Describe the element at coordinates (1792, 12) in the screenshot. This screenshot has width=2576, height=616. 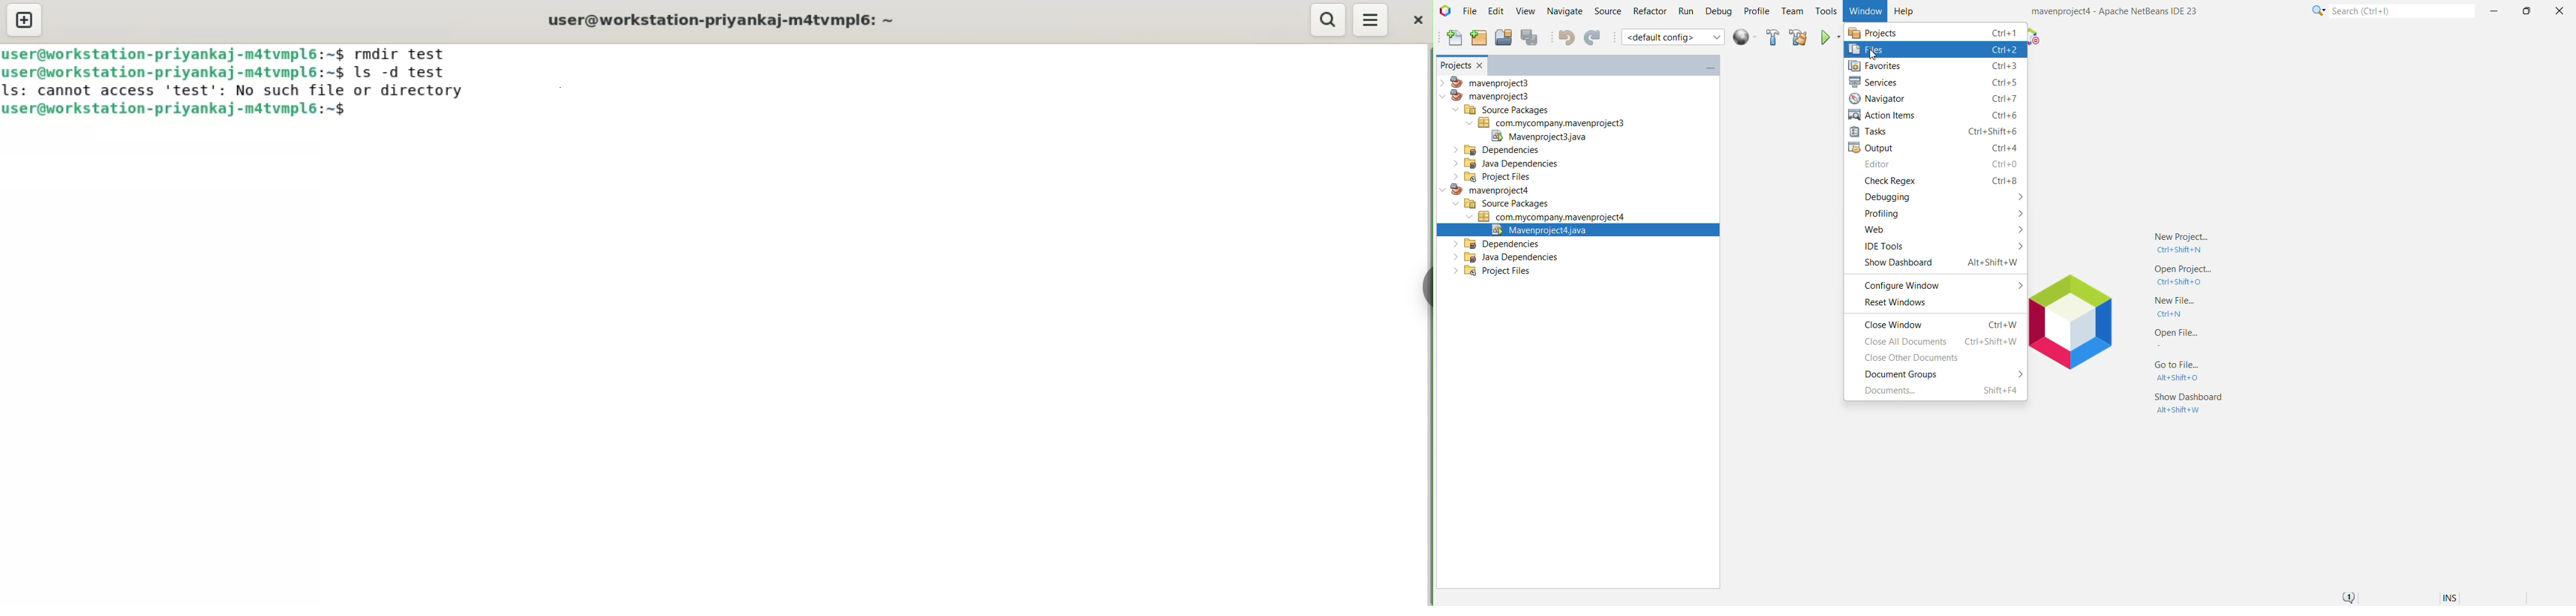
I see `Team` at that location.